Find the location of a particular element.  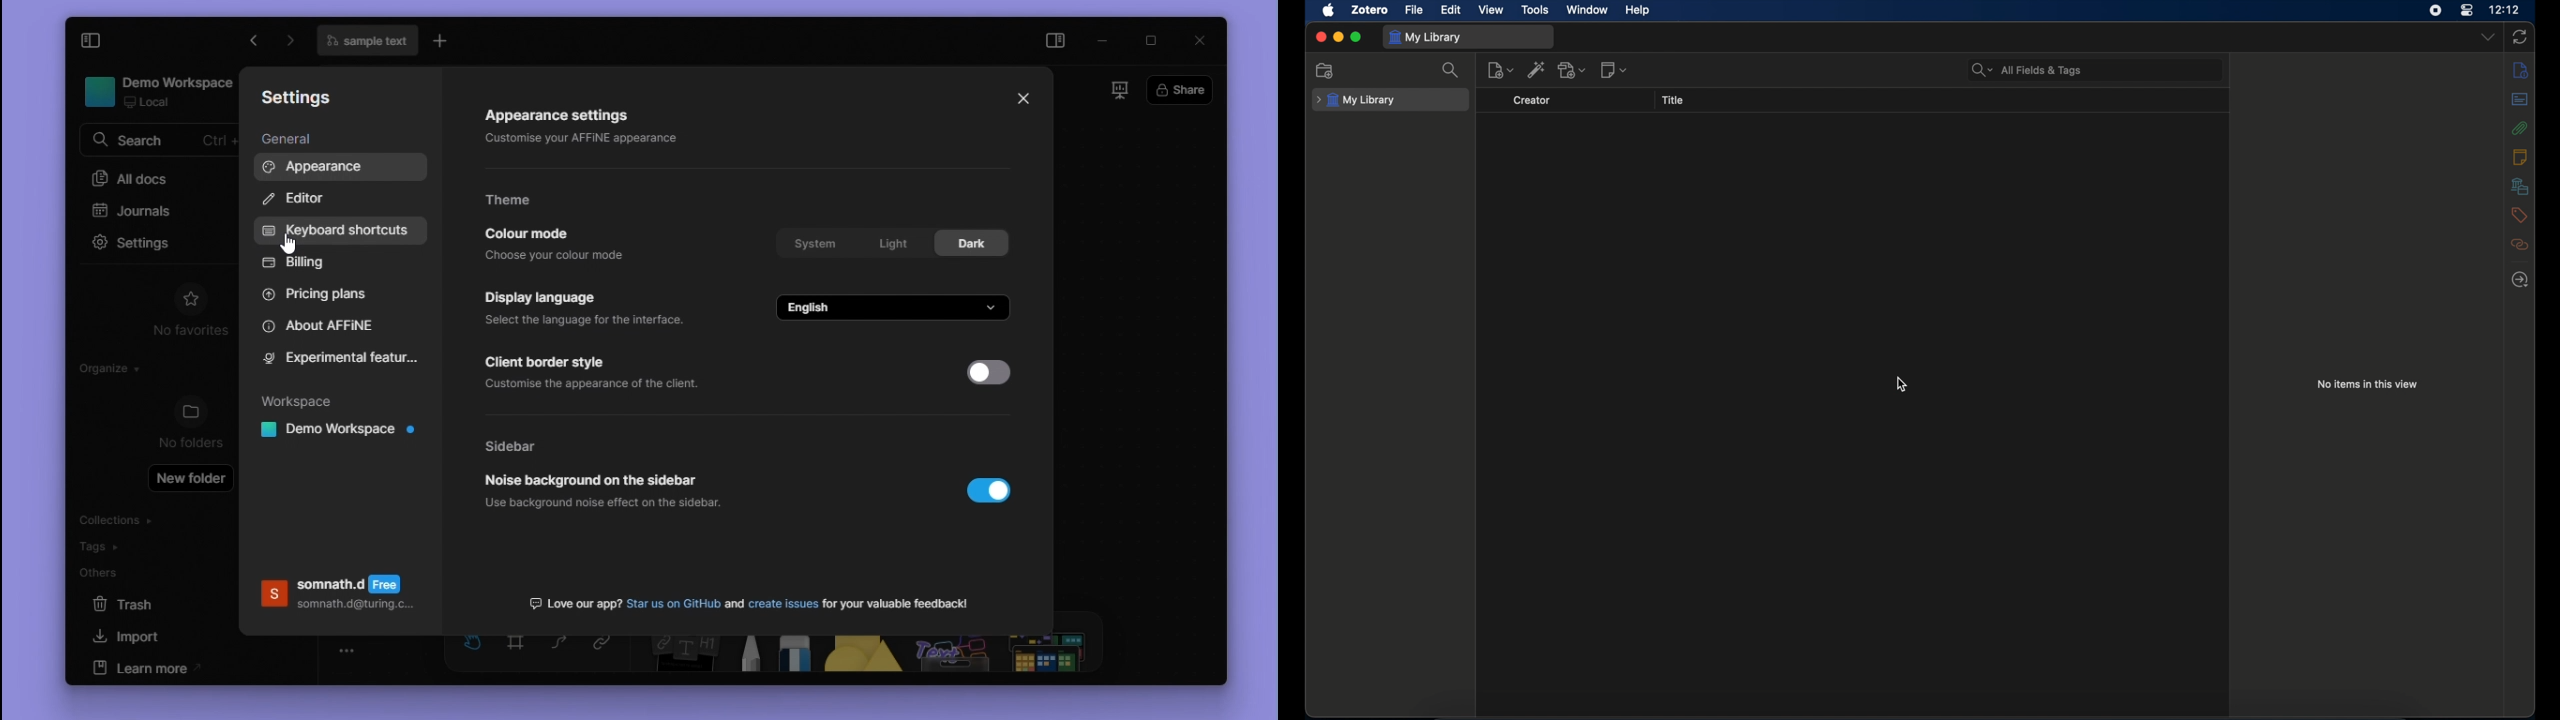

workspace name and details is located at coordinates (150, 93).